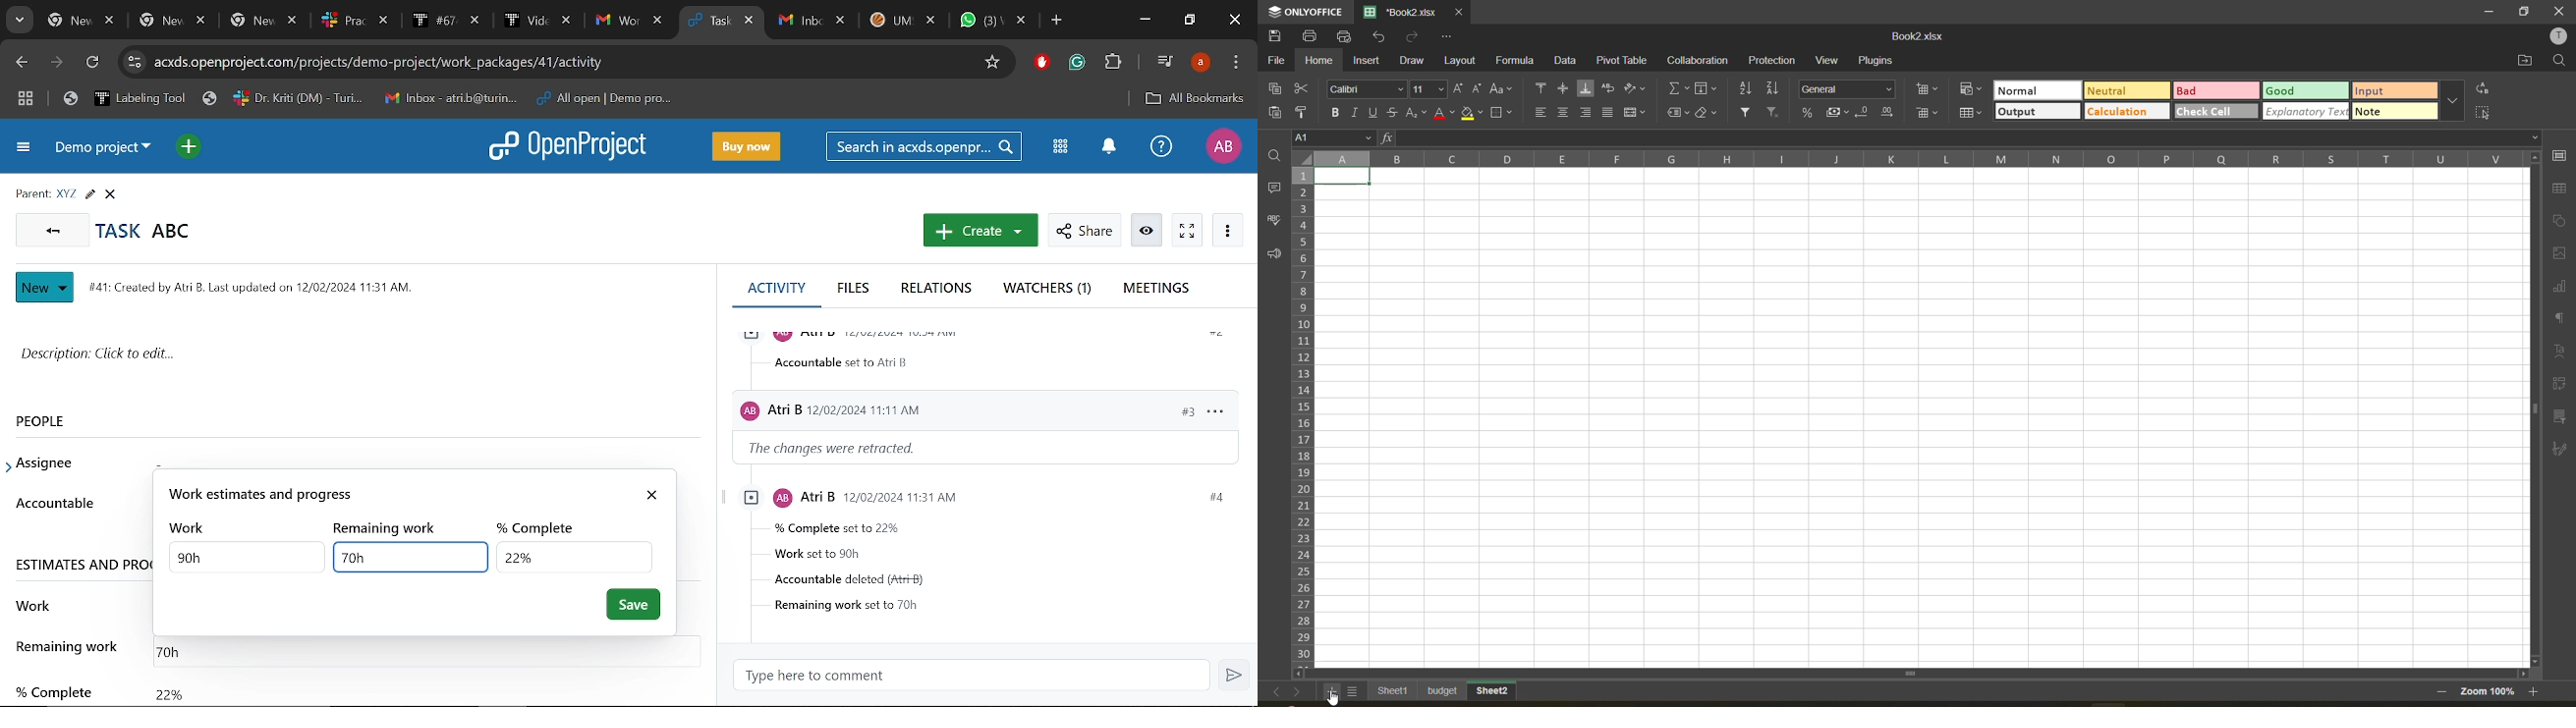  What do you see at coordinates (134, 62) in the screenshot?
I see `Cite information` at bounding box center [134, 62].